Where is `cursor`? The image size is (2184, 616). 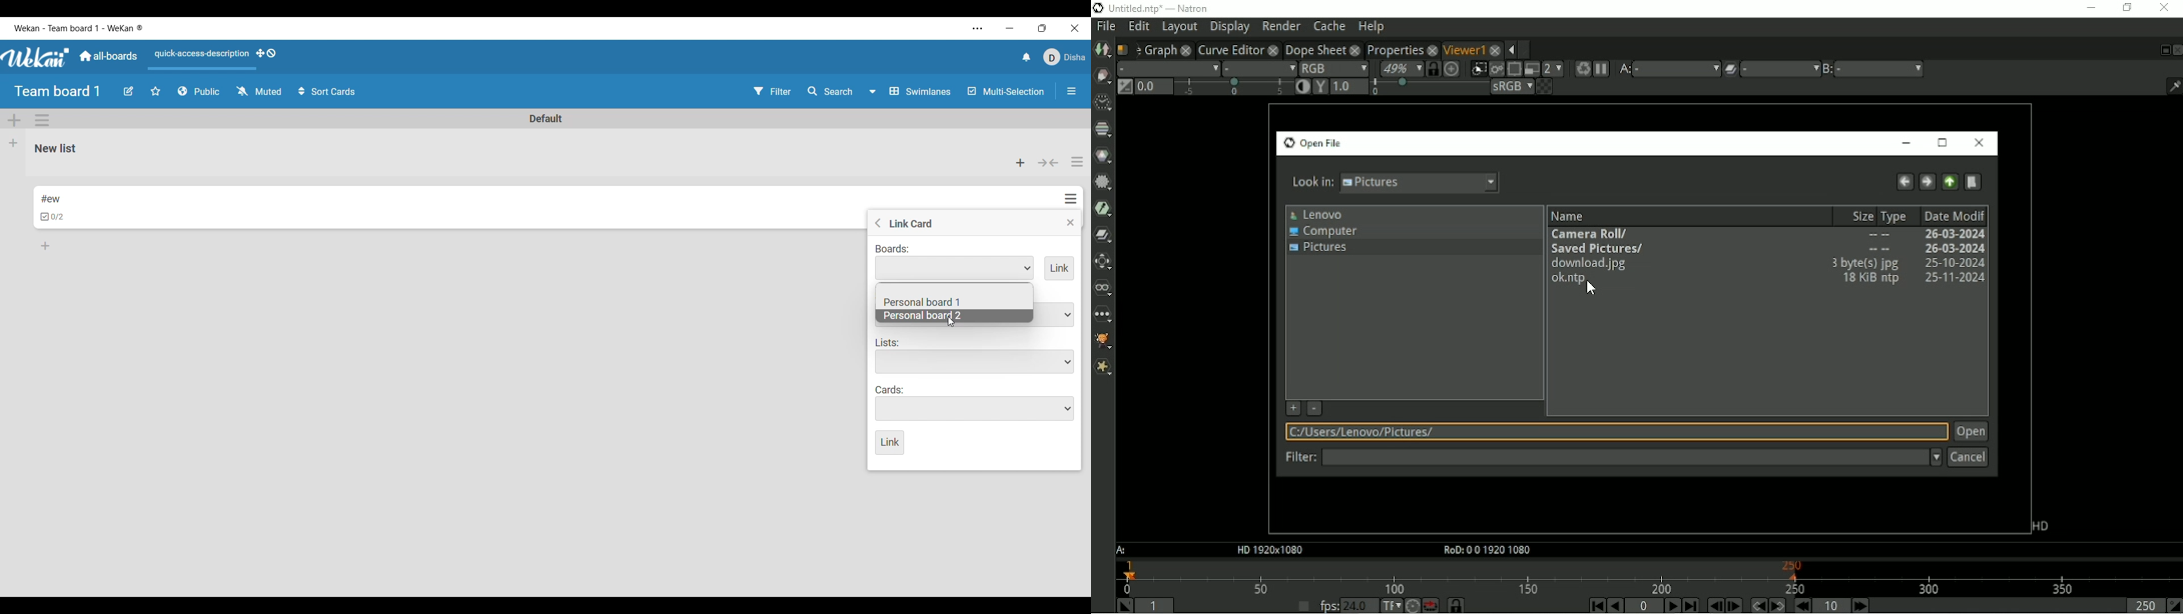 cursor is located at coordinates (954, 322).